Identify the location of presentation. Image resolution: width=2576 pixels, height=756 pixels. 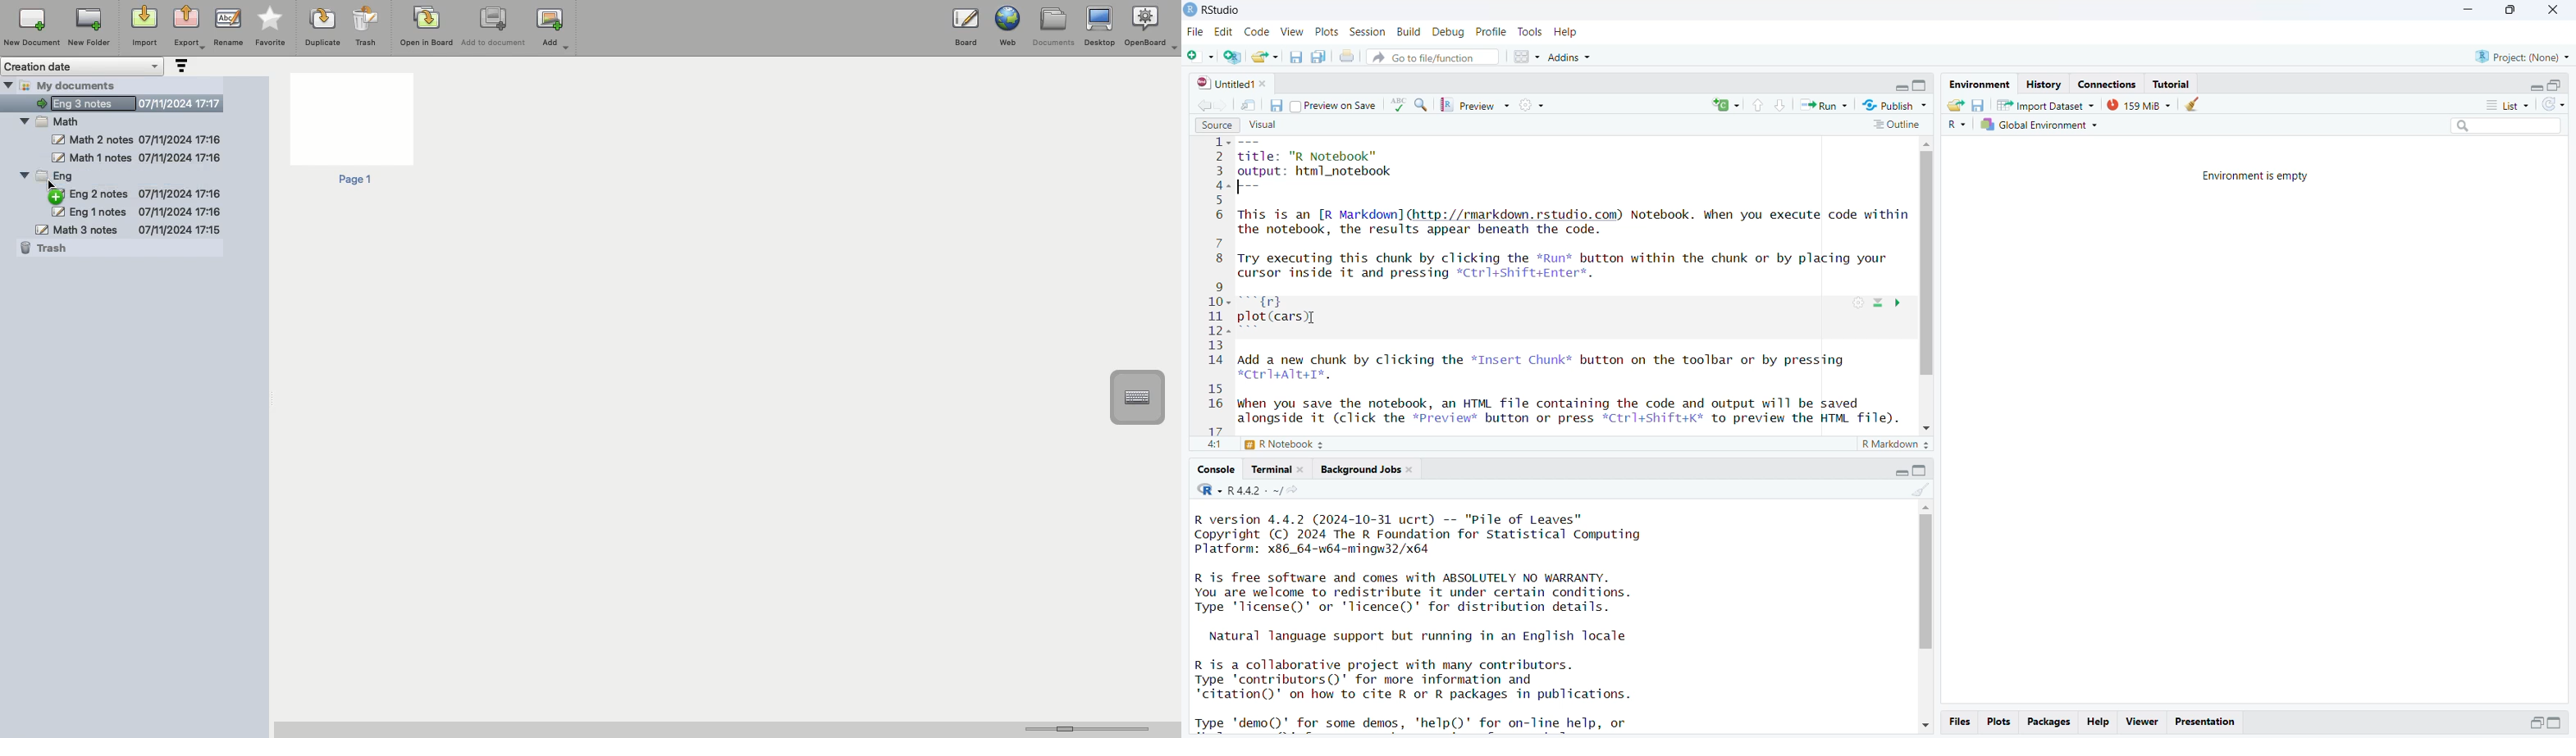
(2205, 721).